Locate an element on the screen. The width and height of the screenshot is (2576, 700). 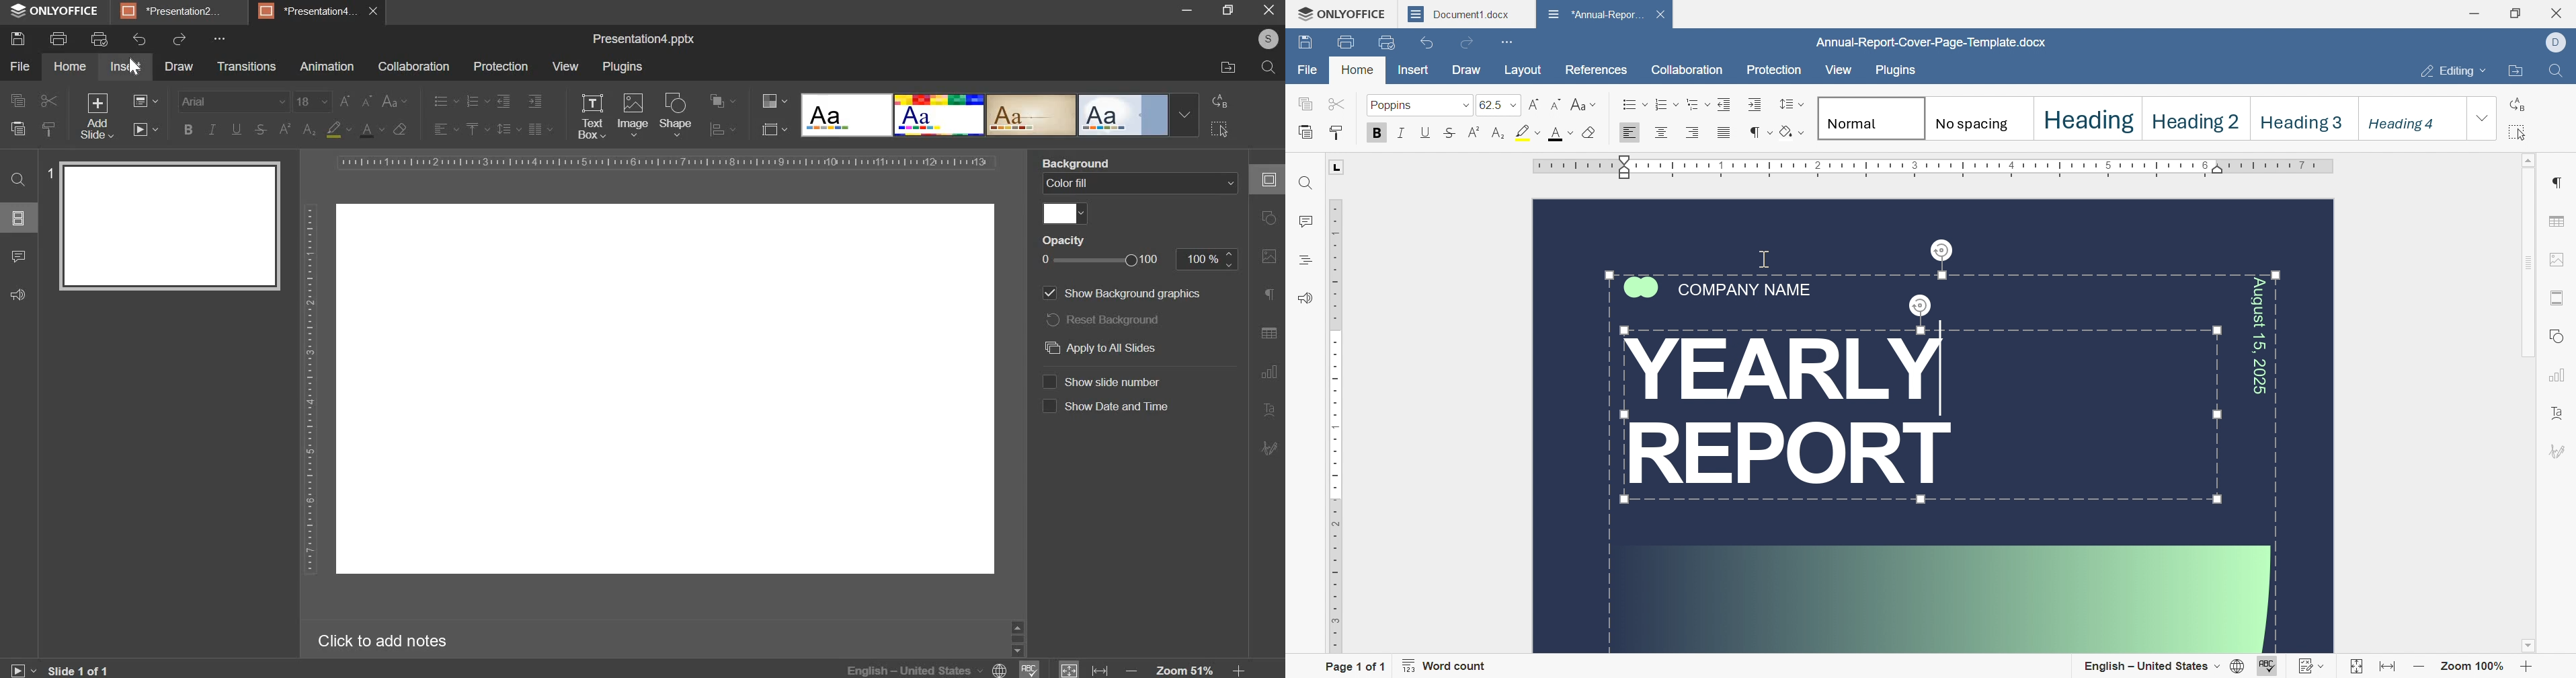
plugins is located at coordinates (1894, 71).